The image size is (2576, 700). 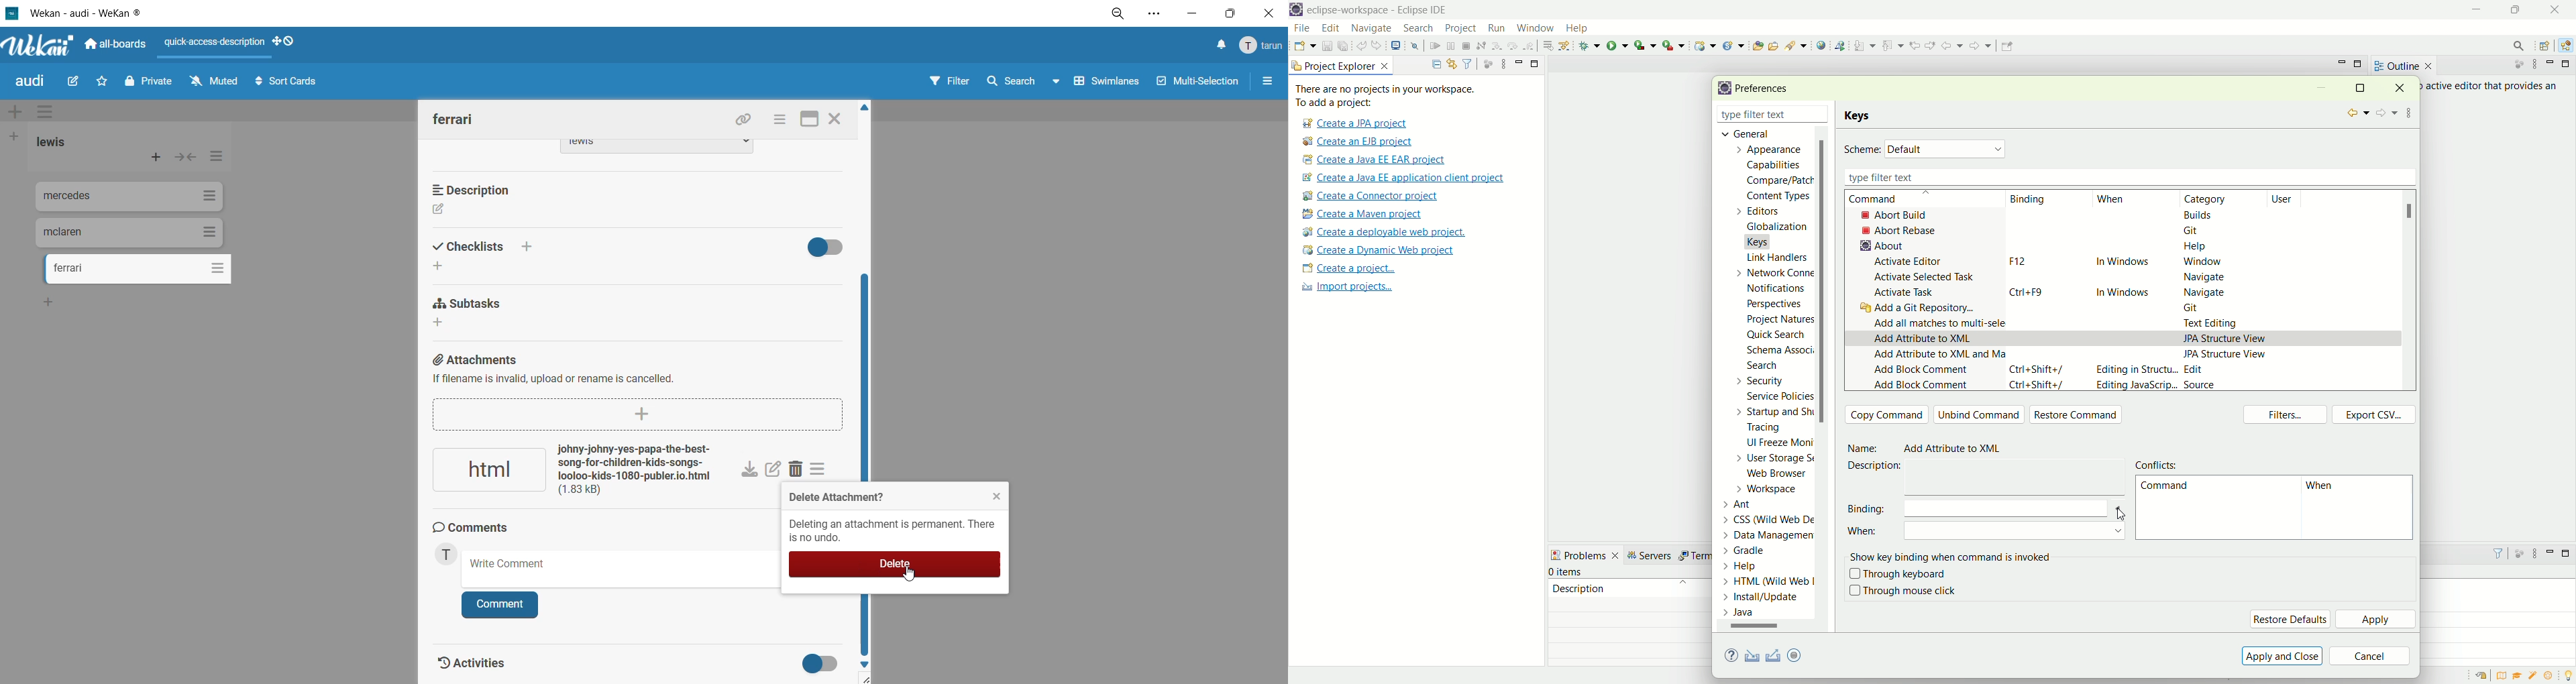 I want to click on preferences, so click(x=1766, y=89).